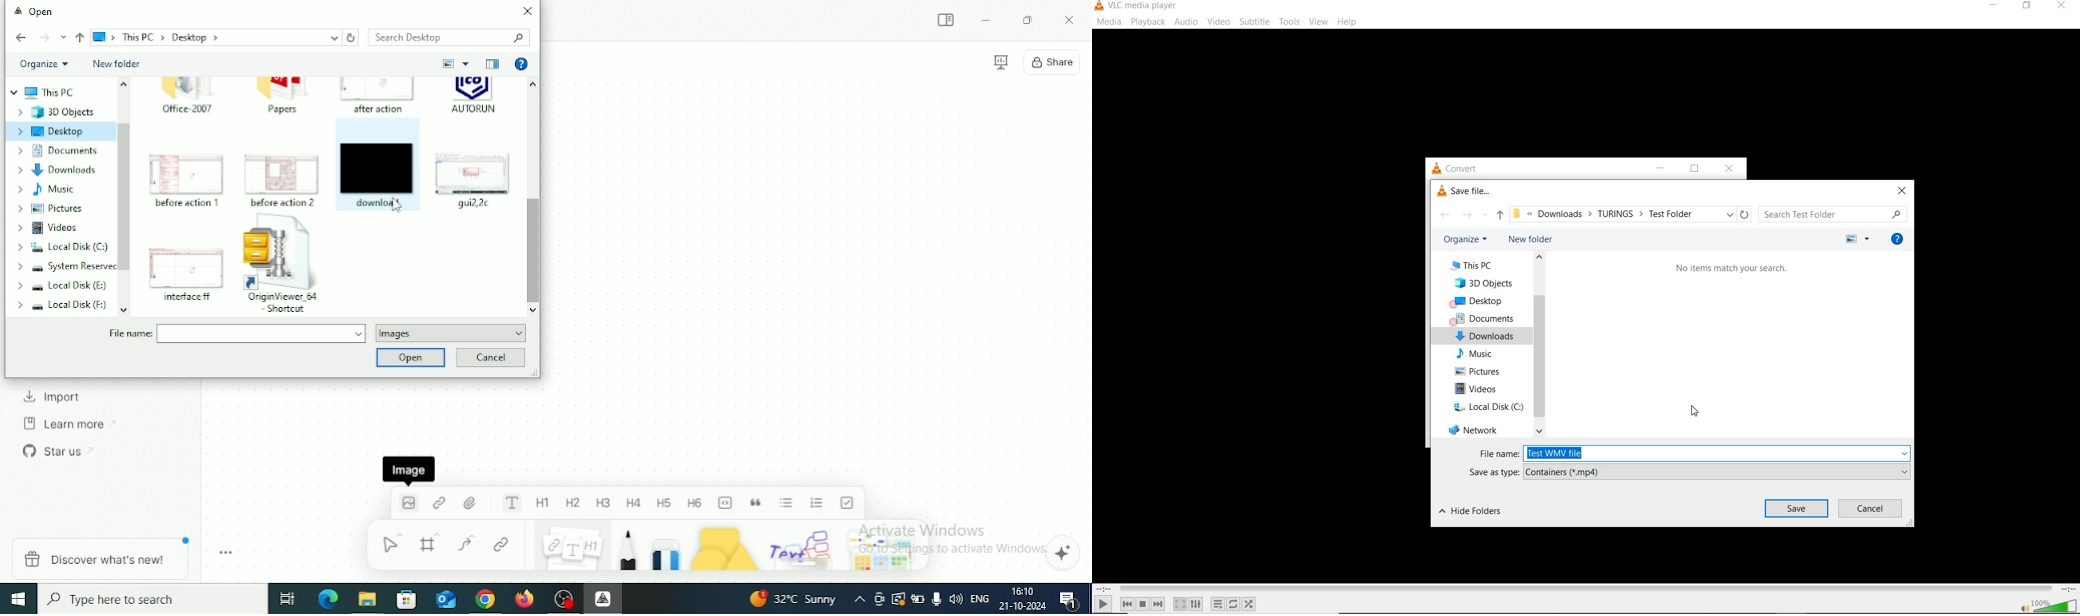 The width and height of the screenshot is (2100, 616). What do you see at coordinates (1481, 371) in the screenshot?
I see `pictures` at bounding box center [1481, 371].